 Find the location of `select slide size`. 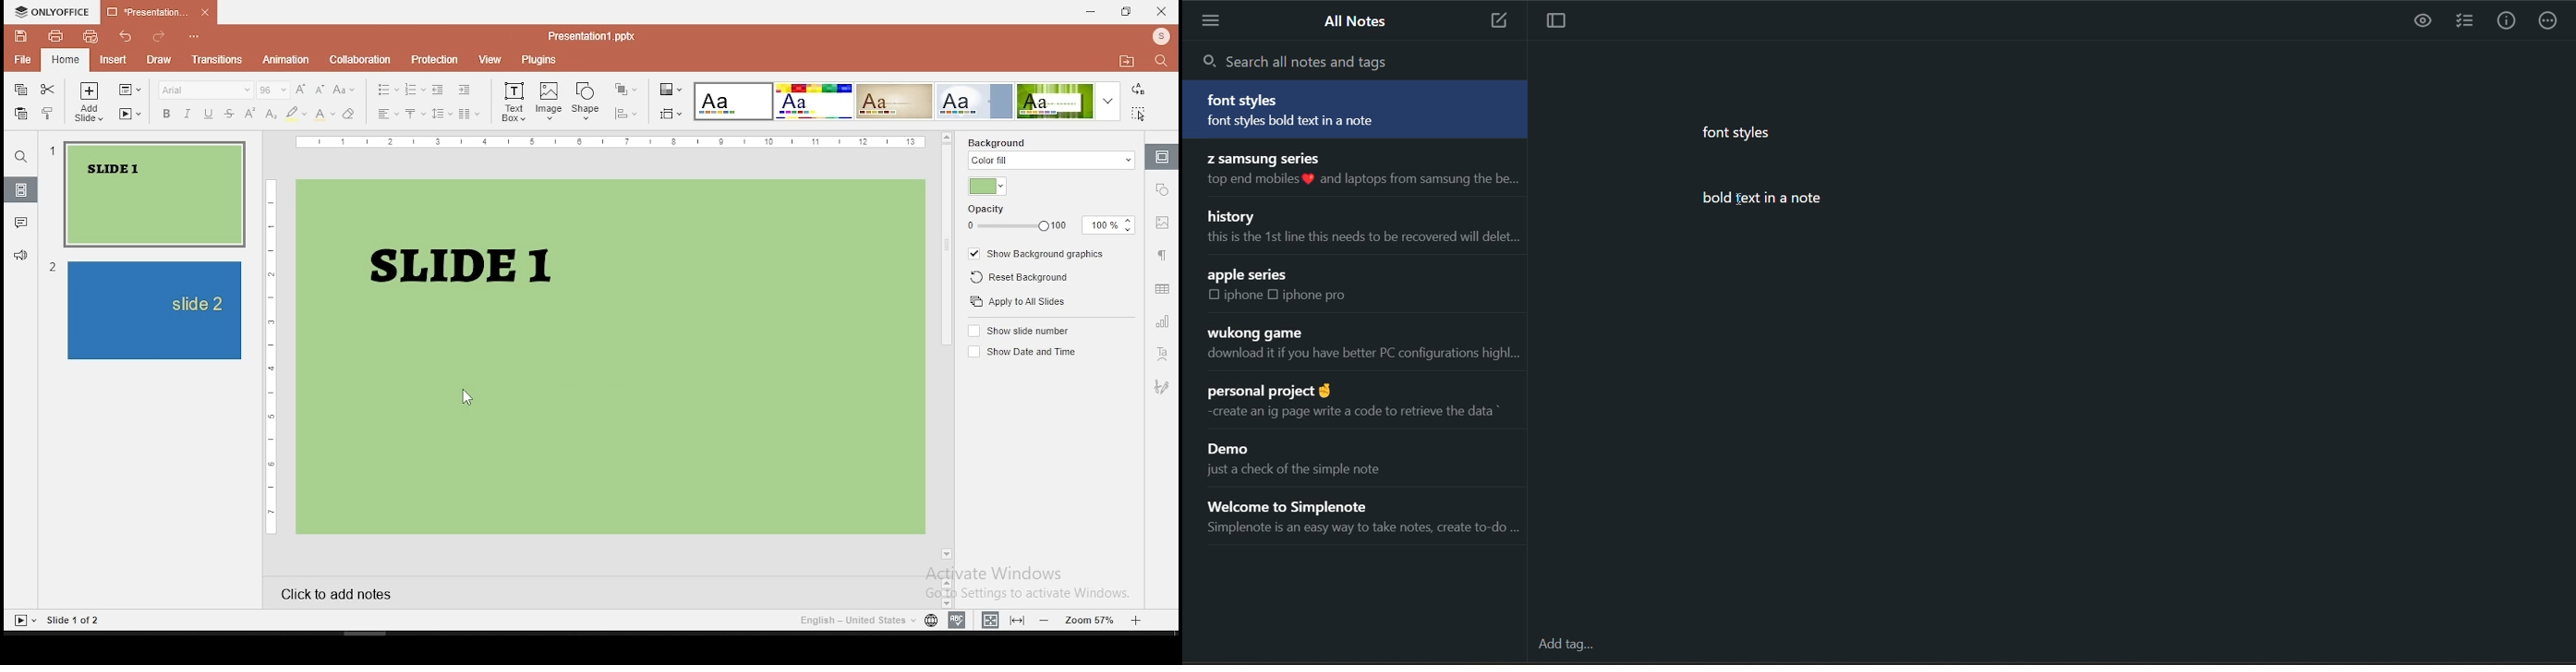

select slide size is located at coordinates (671, 113).